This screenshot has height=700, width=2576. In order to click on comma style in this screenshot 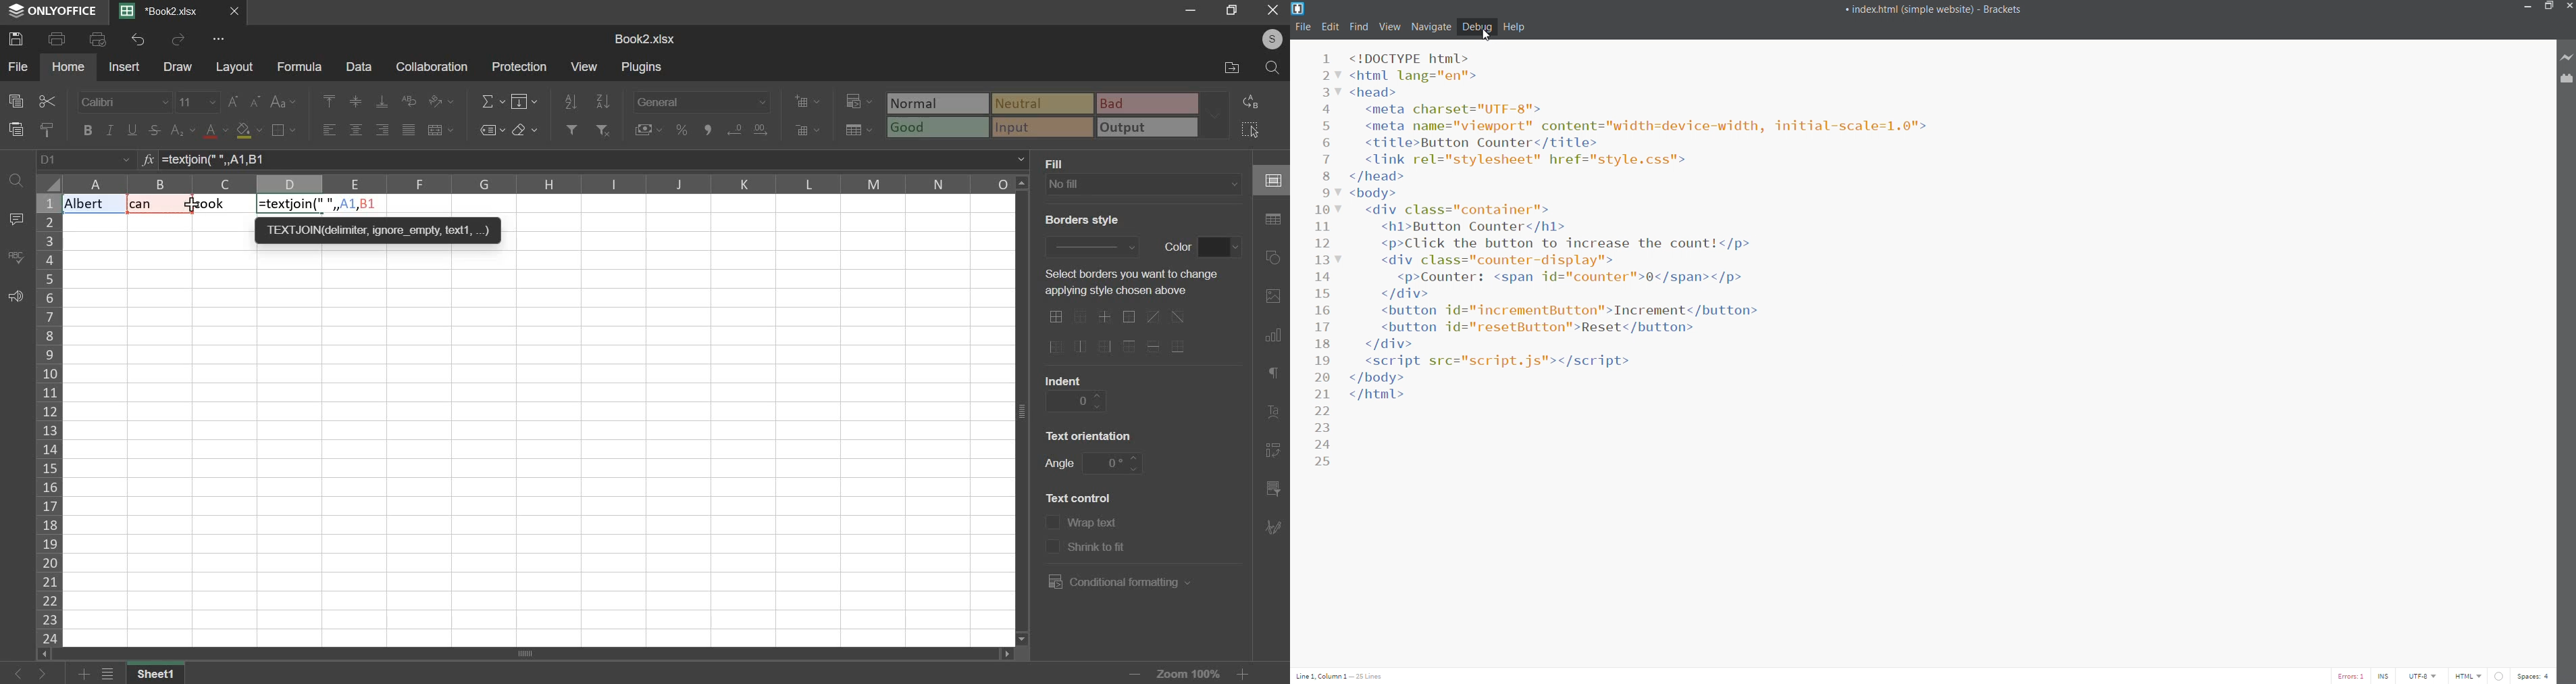, I will do `click(711, 130)`.